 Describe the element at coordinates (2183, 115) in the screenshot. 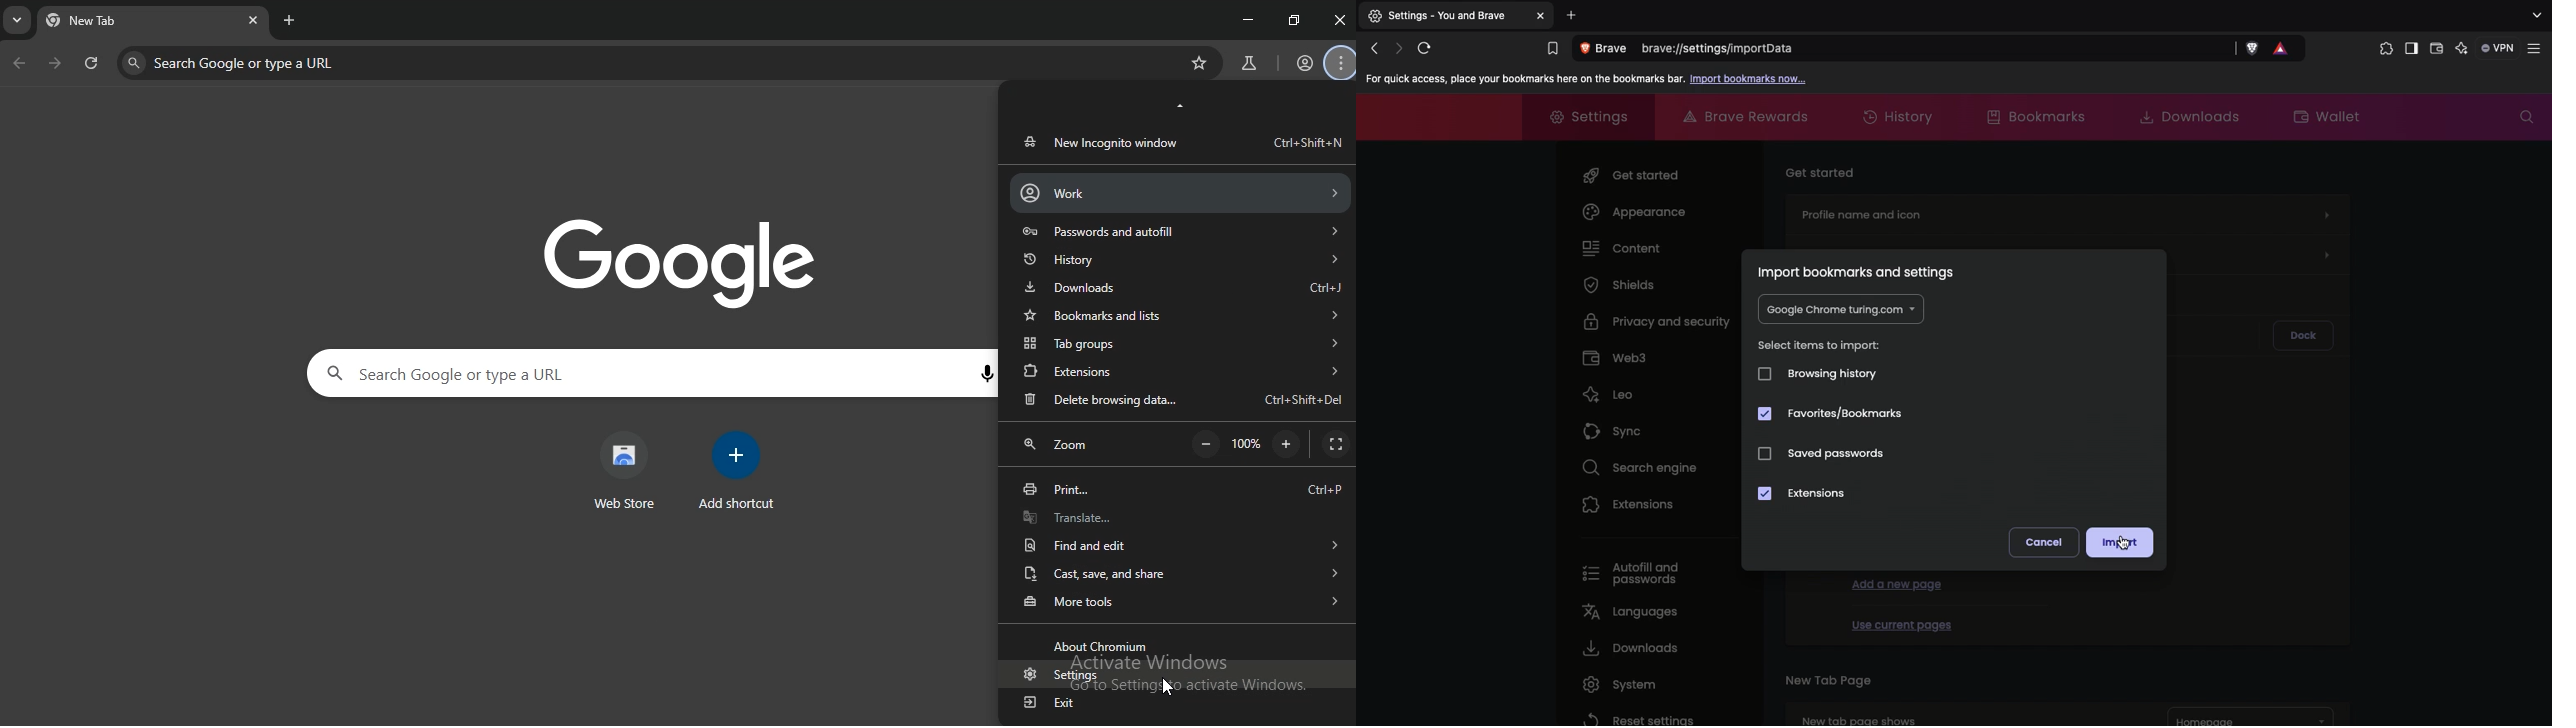

I see `Downloads` at that location.